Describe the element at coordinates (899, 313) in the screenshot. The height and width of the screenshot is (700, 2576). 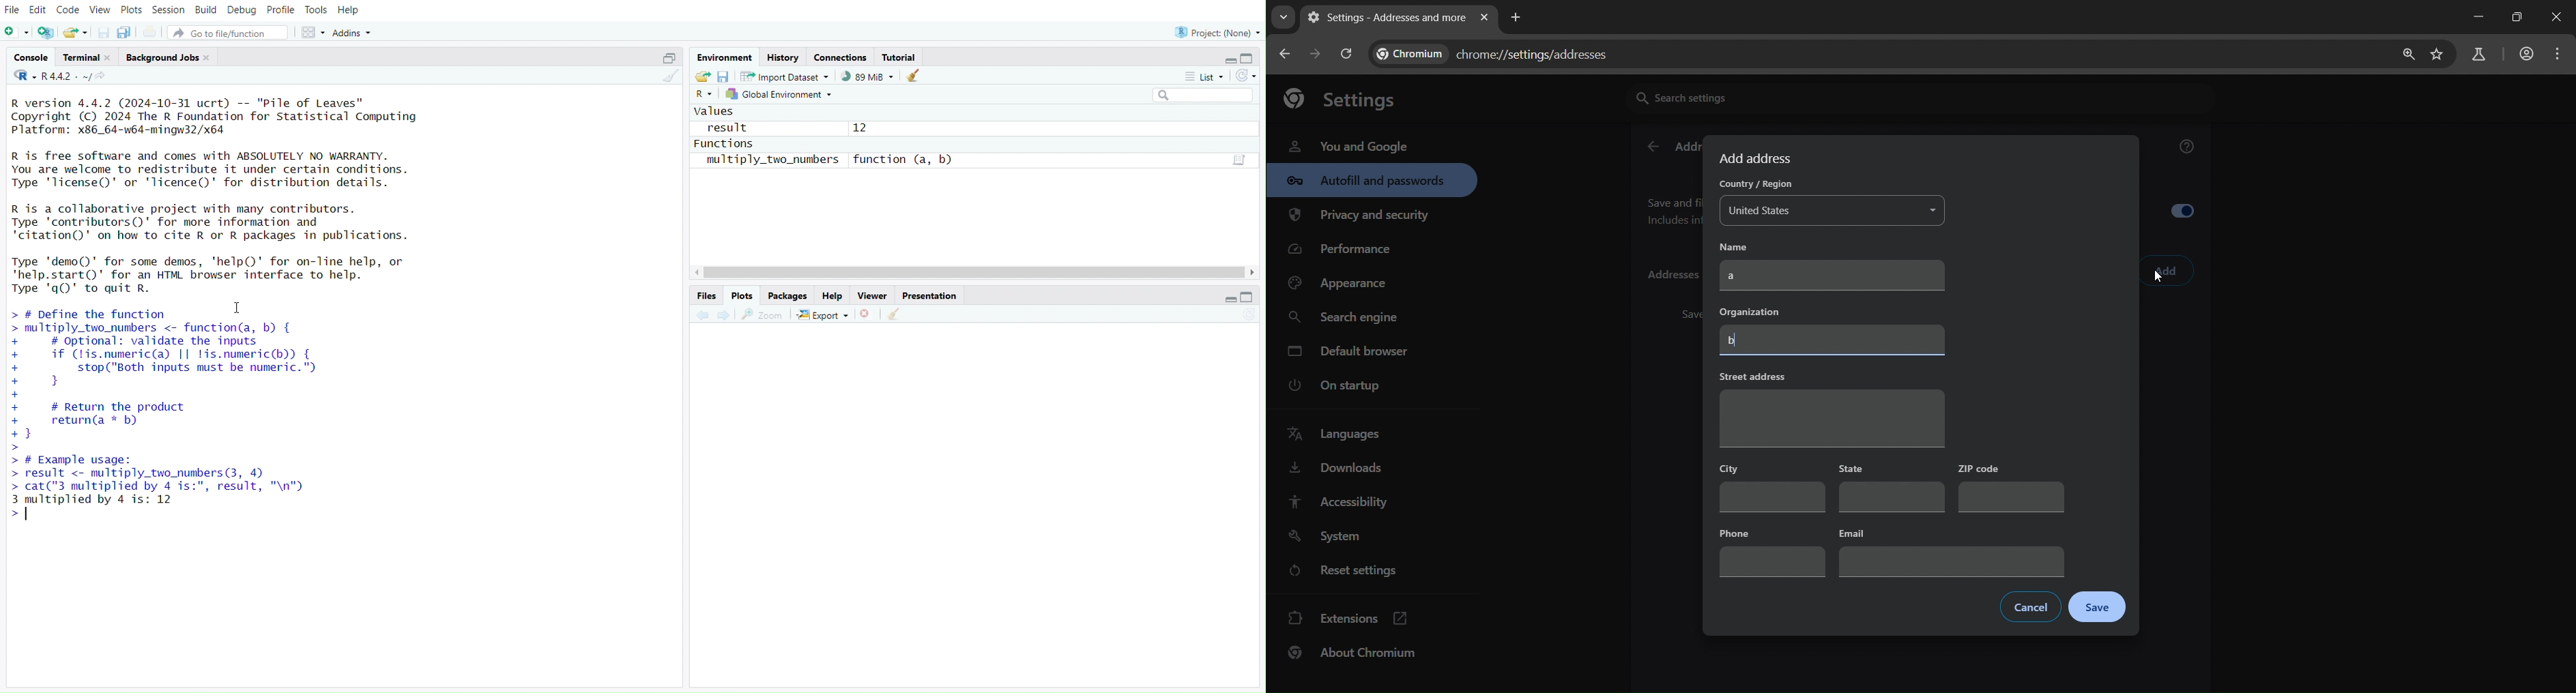
I see `Clear console (Ctrl +L)` at that location.